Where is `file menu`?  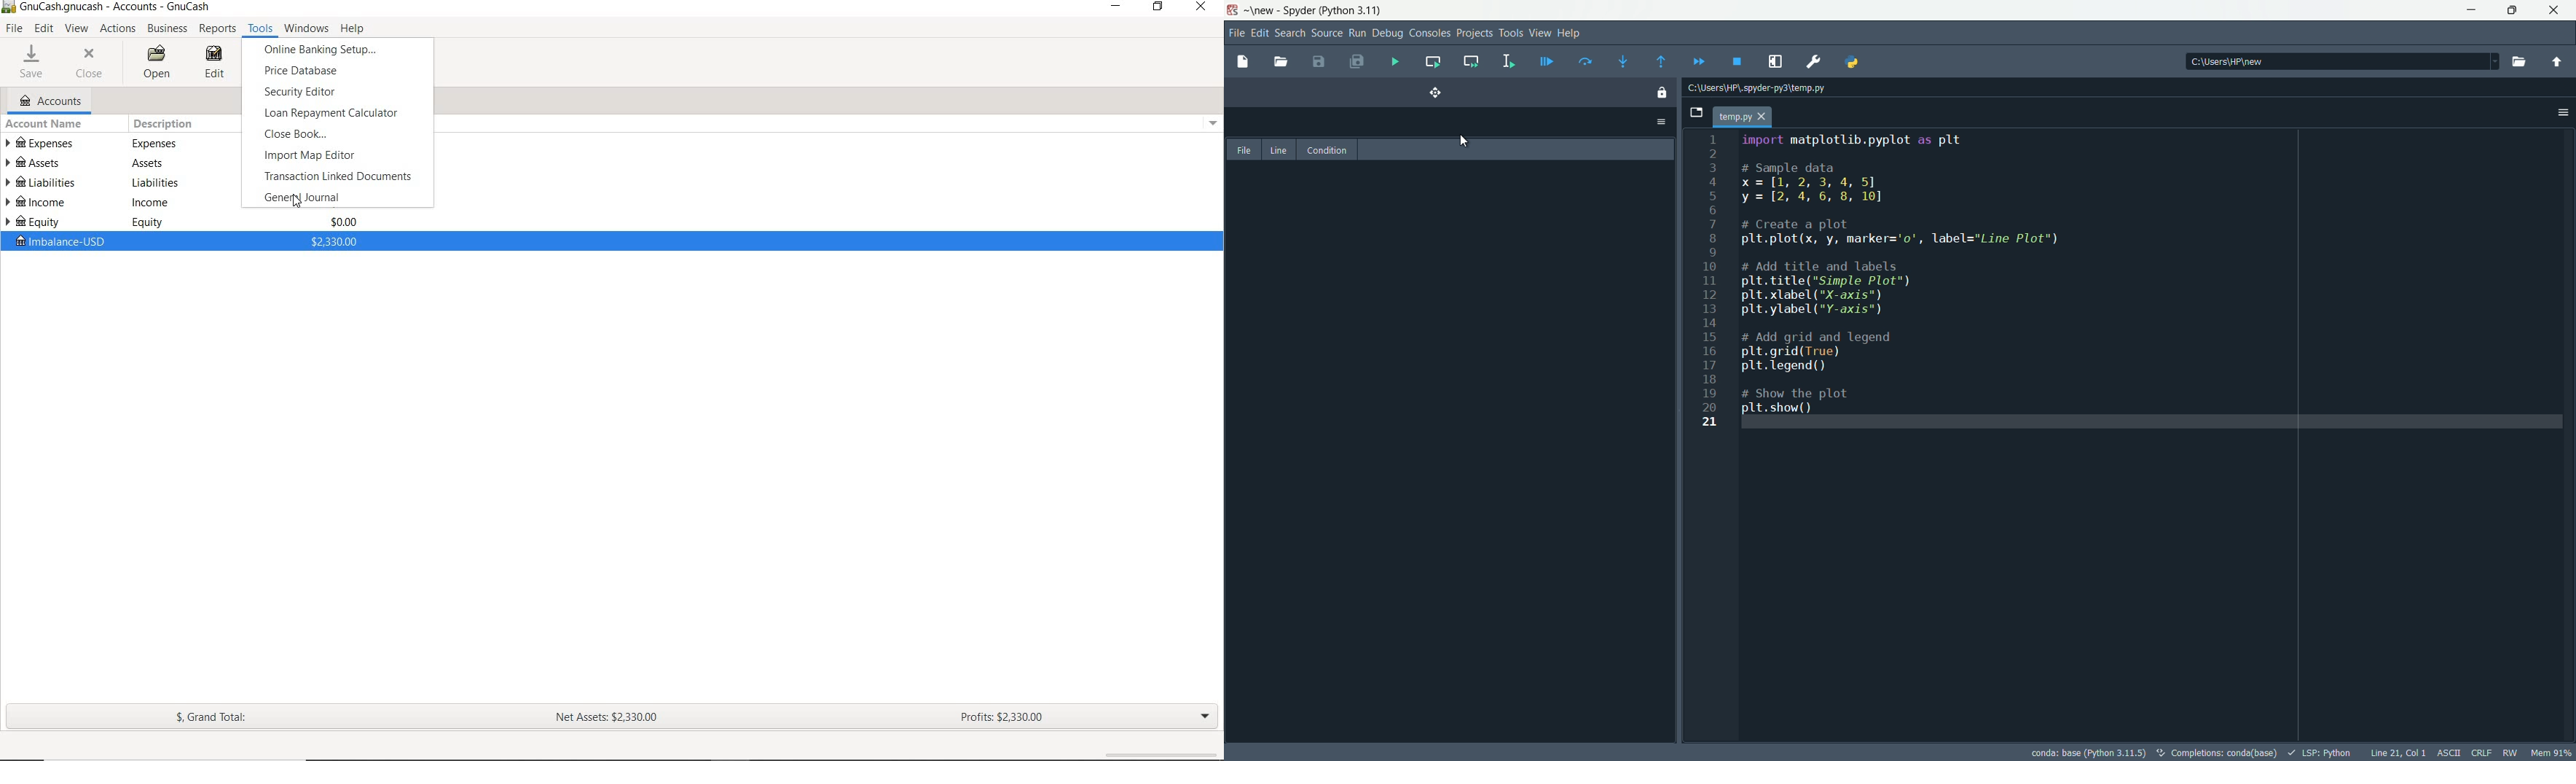 file menu is located at coordinates (1235, 32).